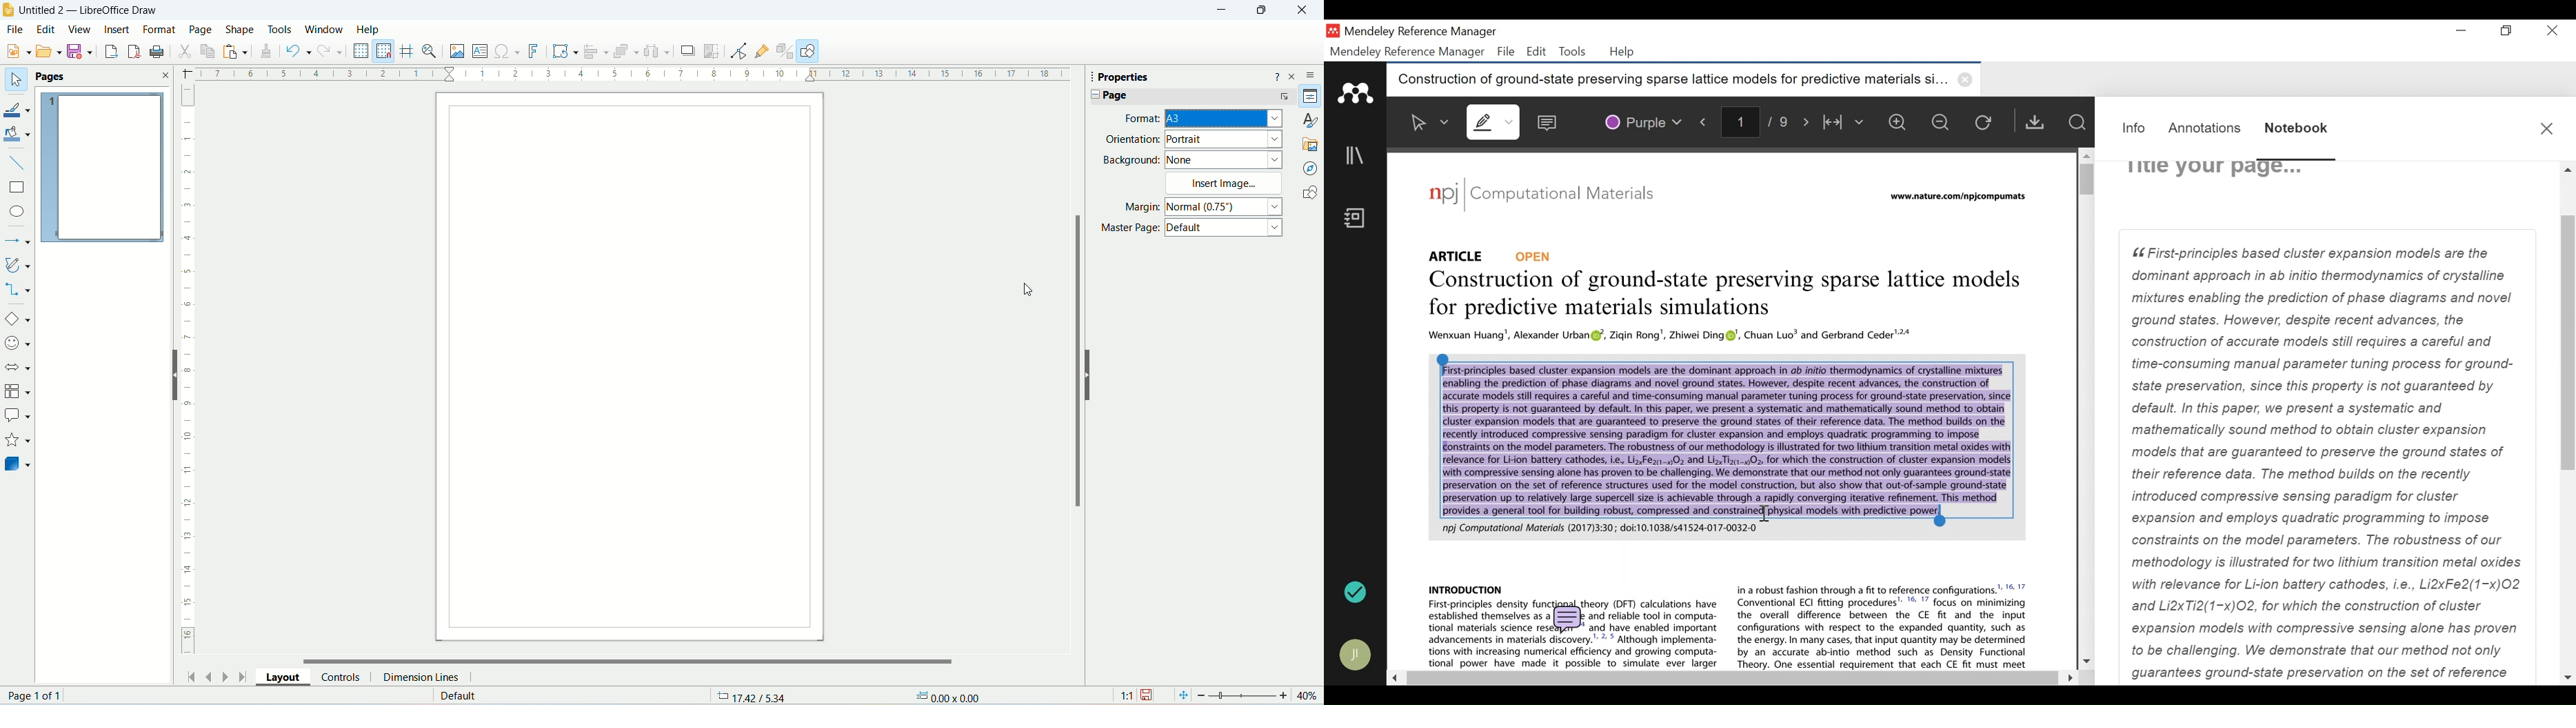 This screenshot has height=728, width=2576. What do you see at coordinates (20, 51) in the screenshot?
I see `new` at bounding box center [20, 51].